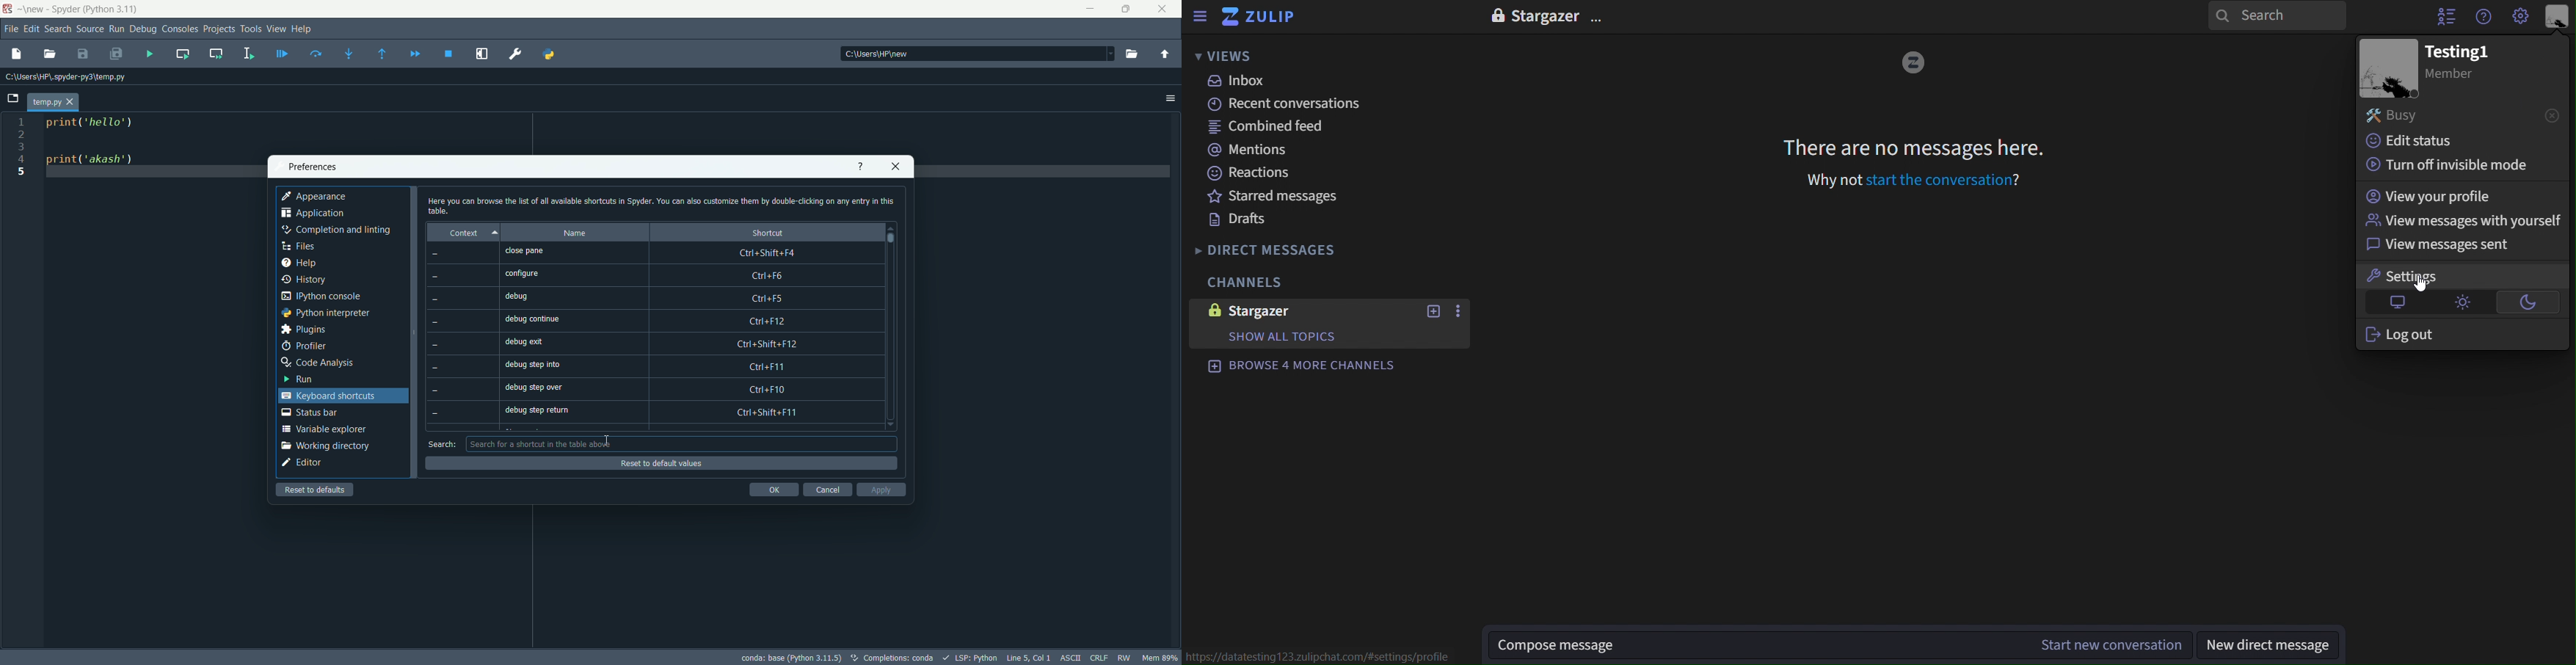 This screenshot has height=672, width=2576. I want to click on browse tabs, so click(14, 98).